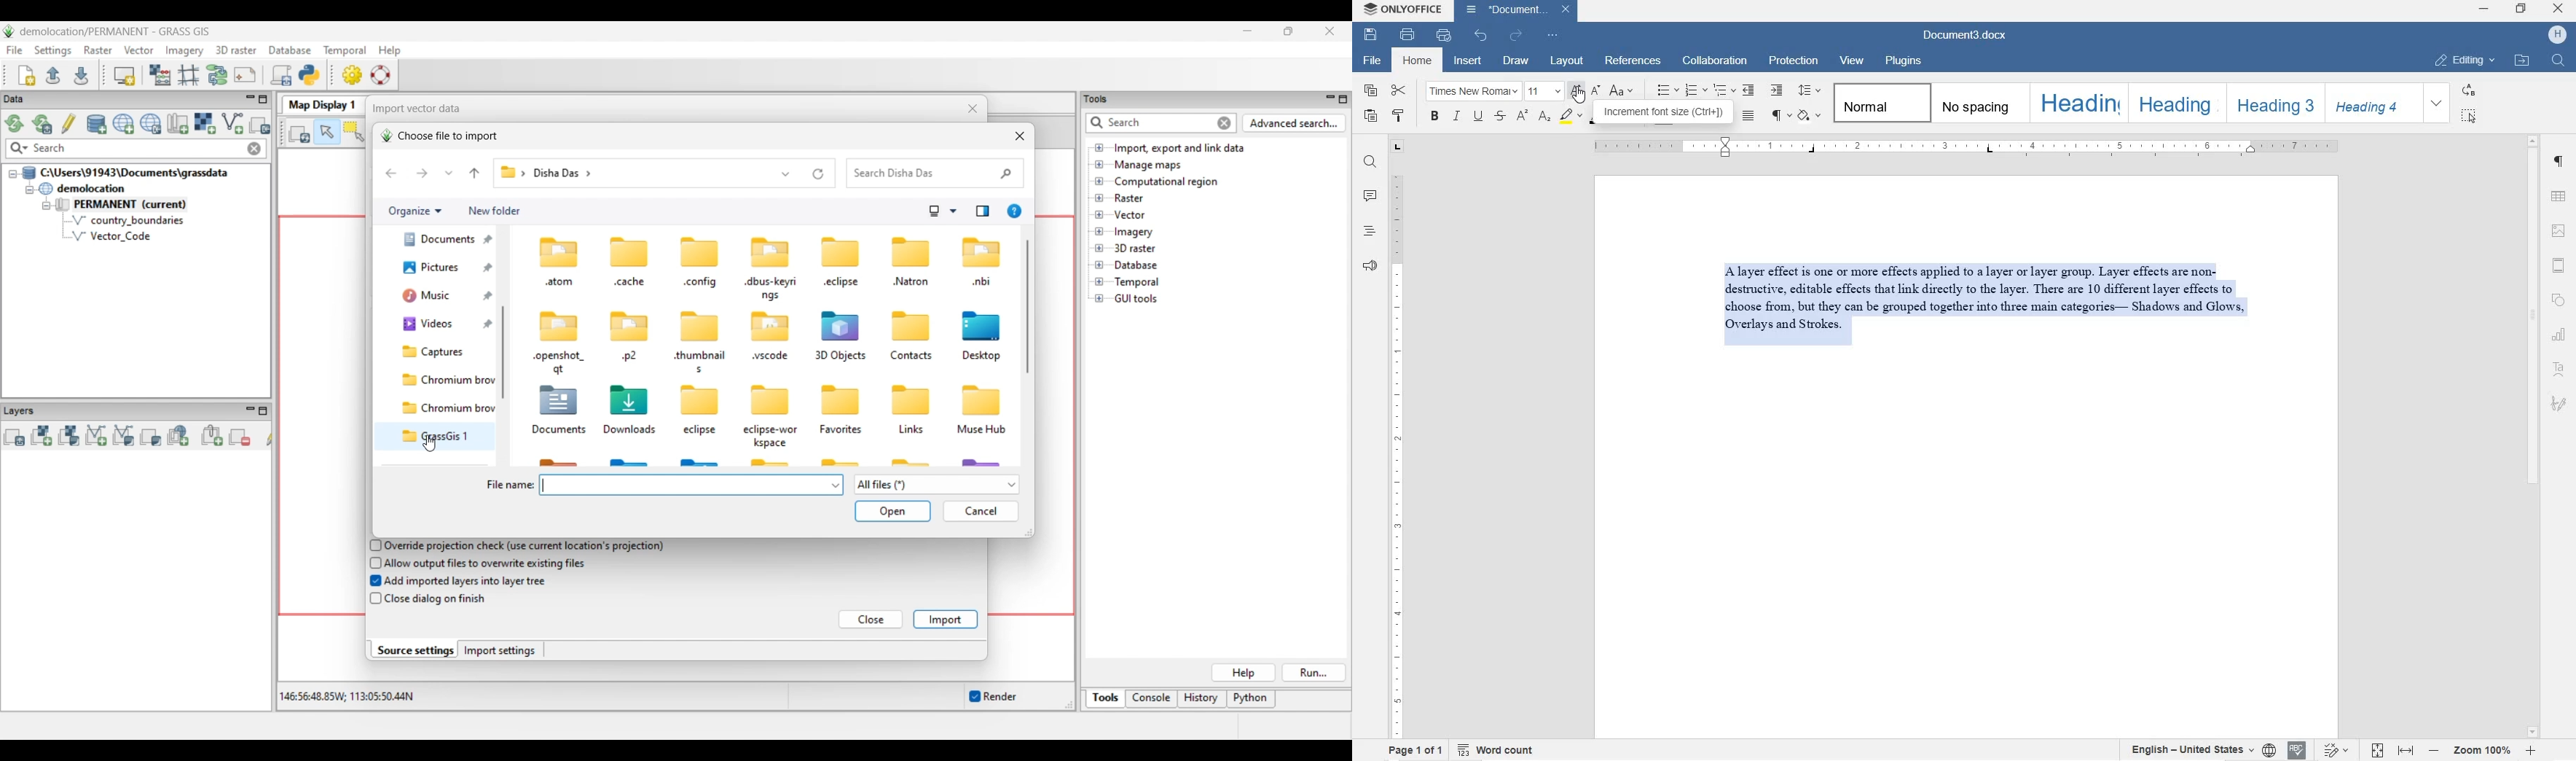 The image size is (2576, 784). Describe the element at coordinates (212, 435) in the screenshot. I see `Add group` at that location.